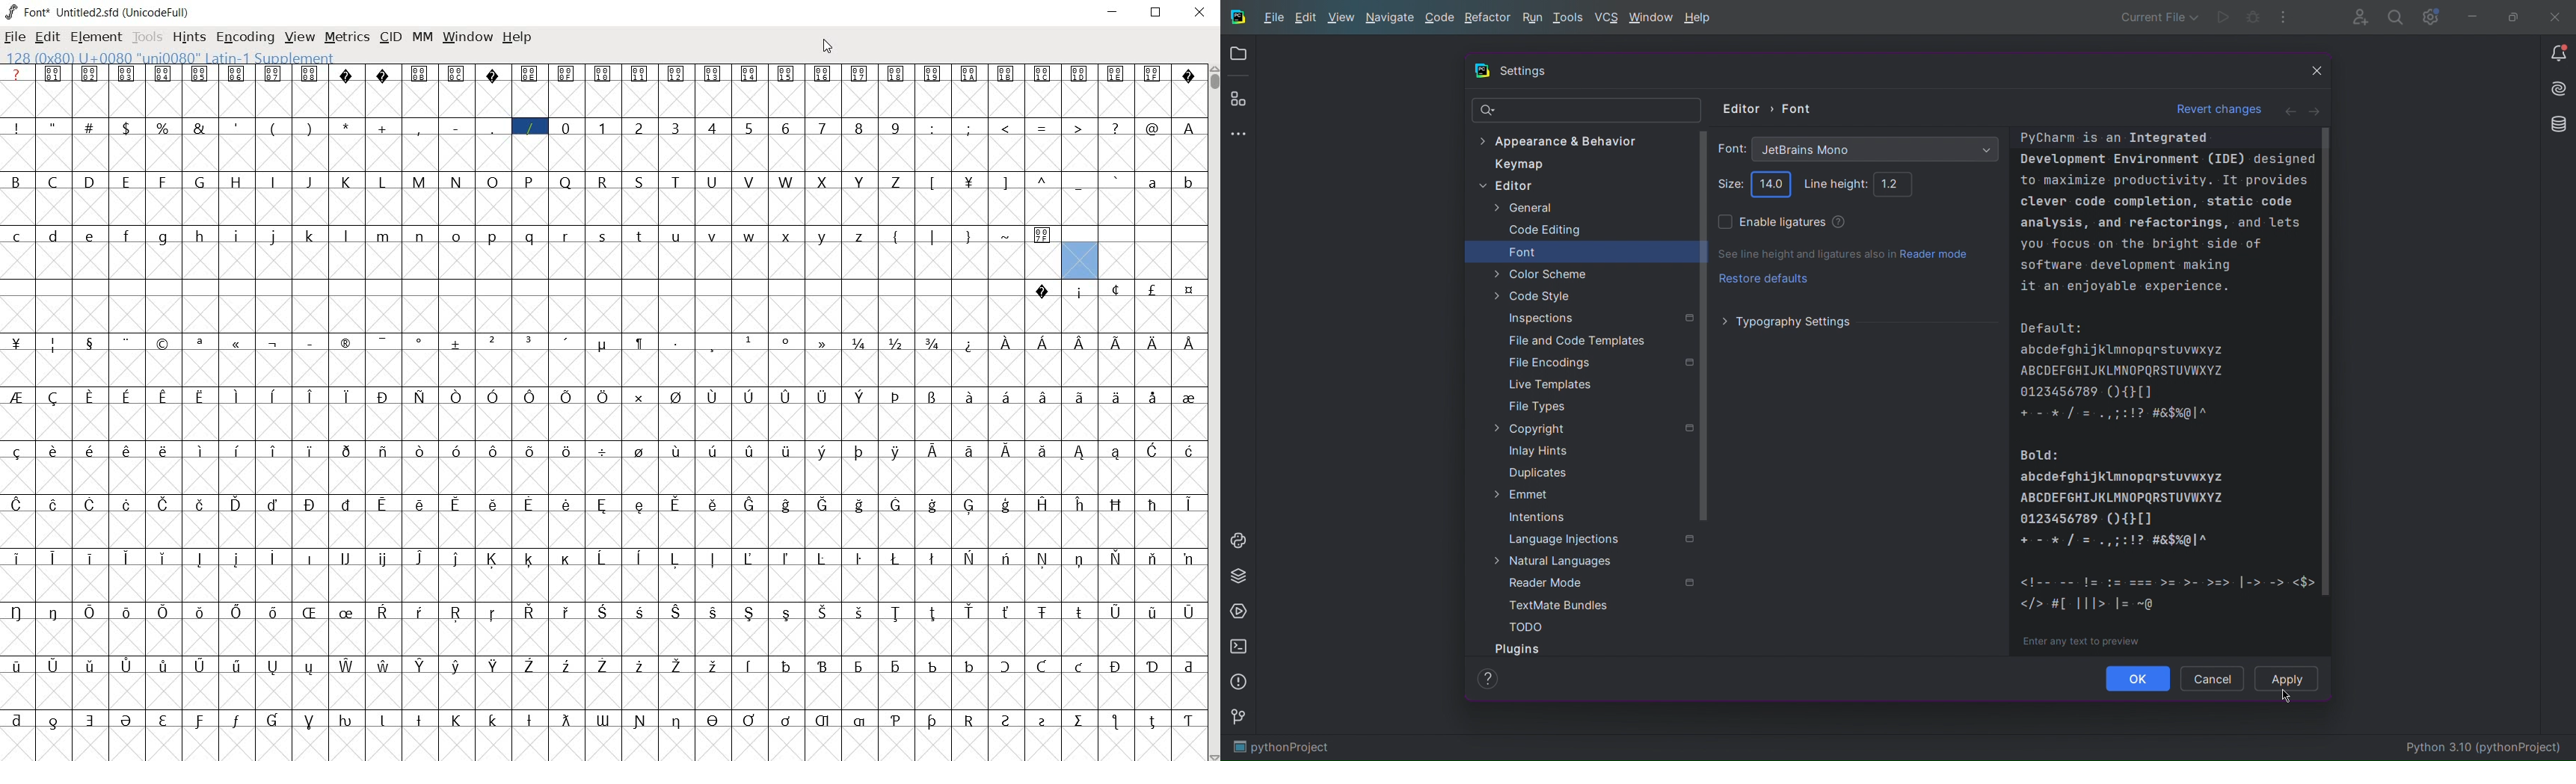 The image size is (2576, 784). Describe the element at coordinates (236, 504) in the screenshot. I see `glyph` at that location.